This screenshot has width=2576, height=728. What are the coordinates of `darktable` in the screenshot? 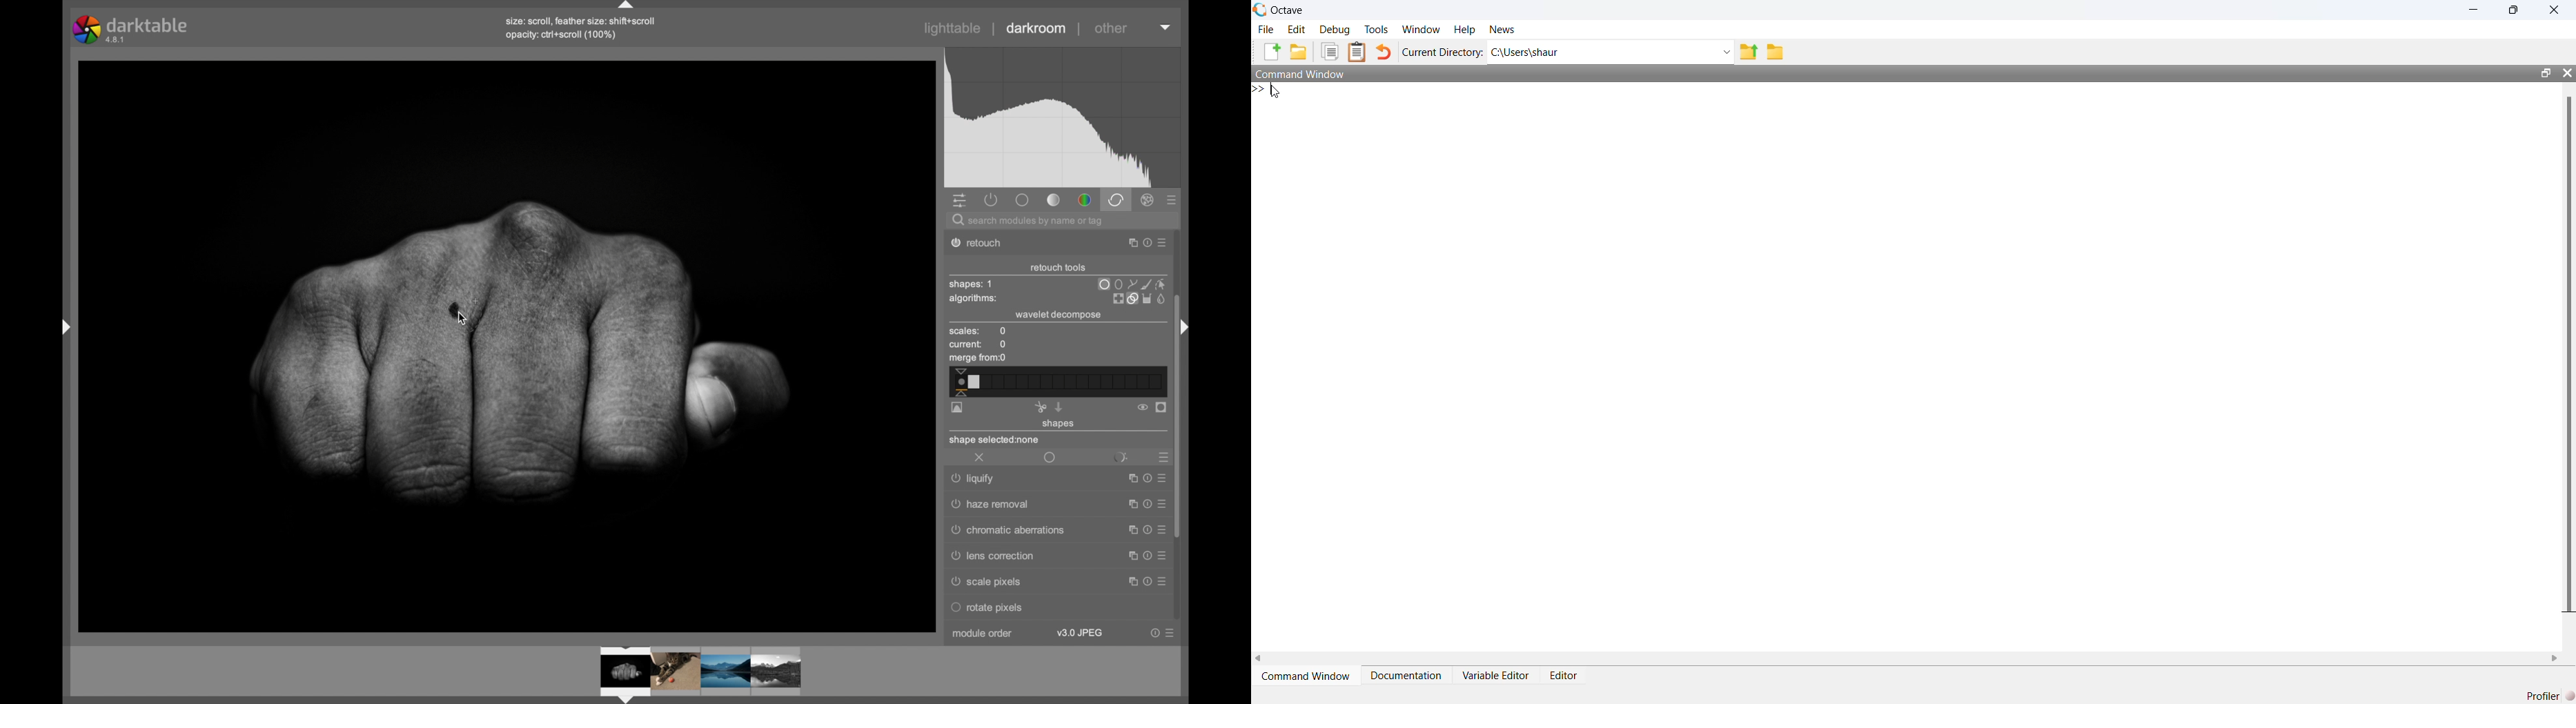 It's located at (132, 29).